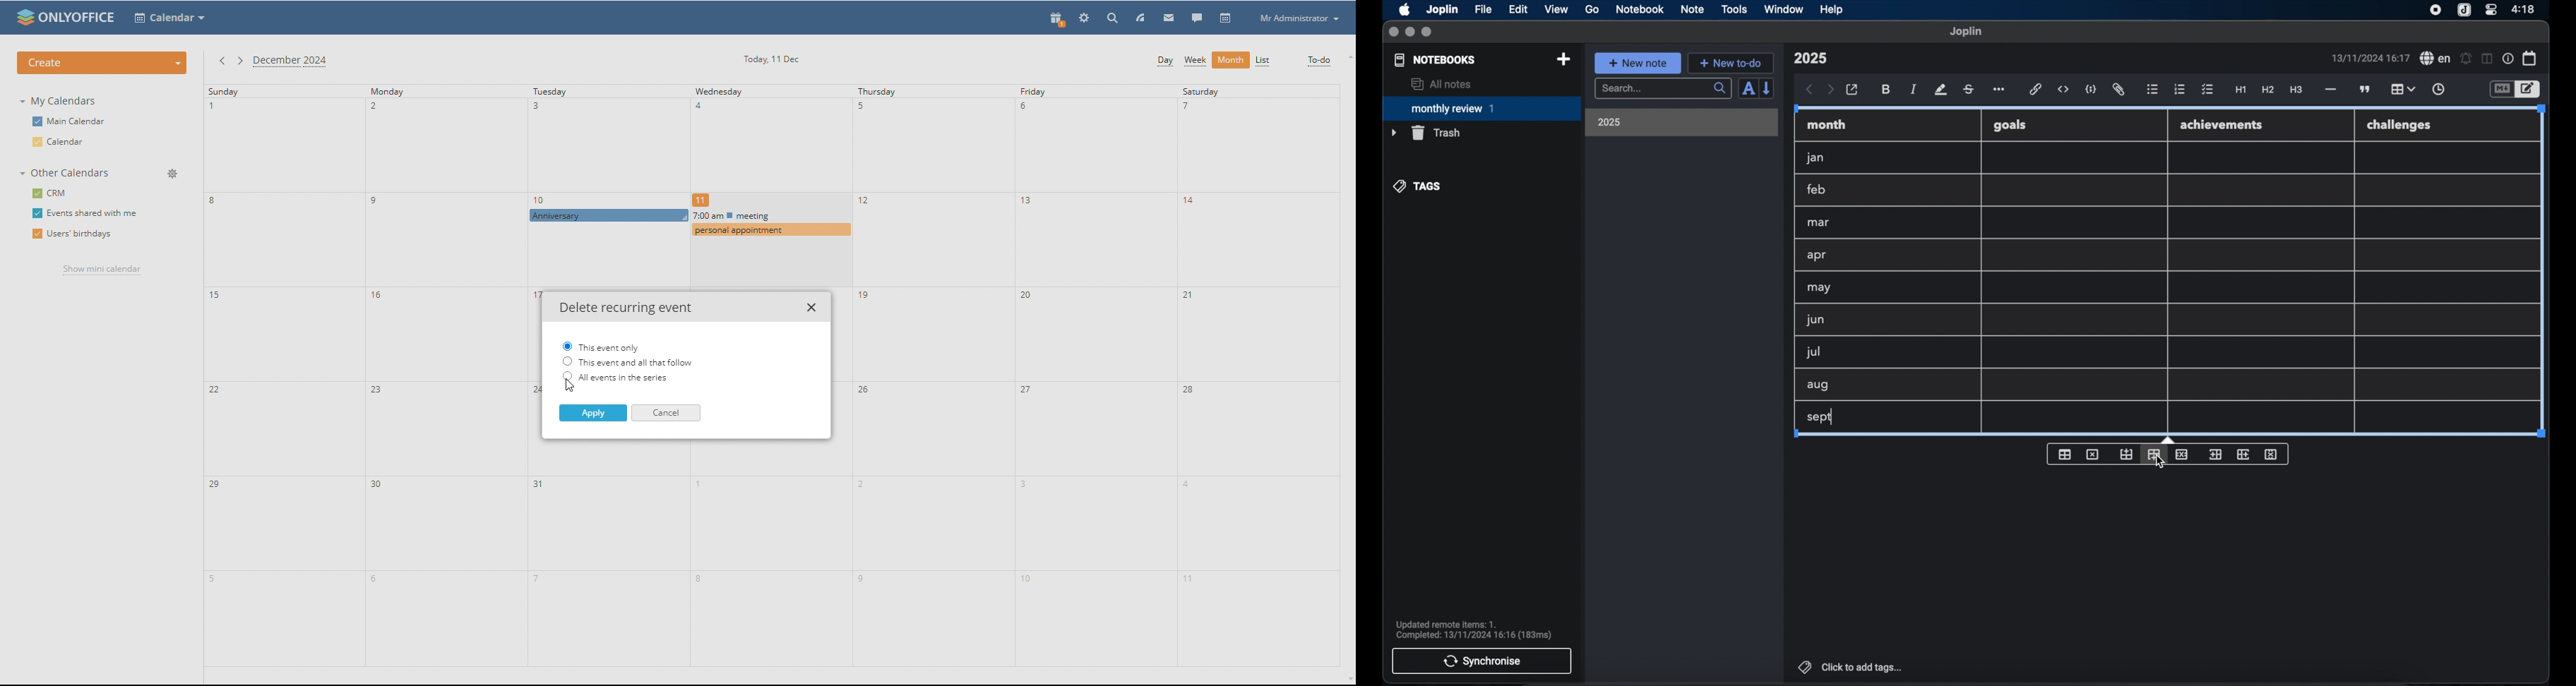 The width and height of the screenshot is (2576, 700). I want to click on monthly review, so click(1482, 107).